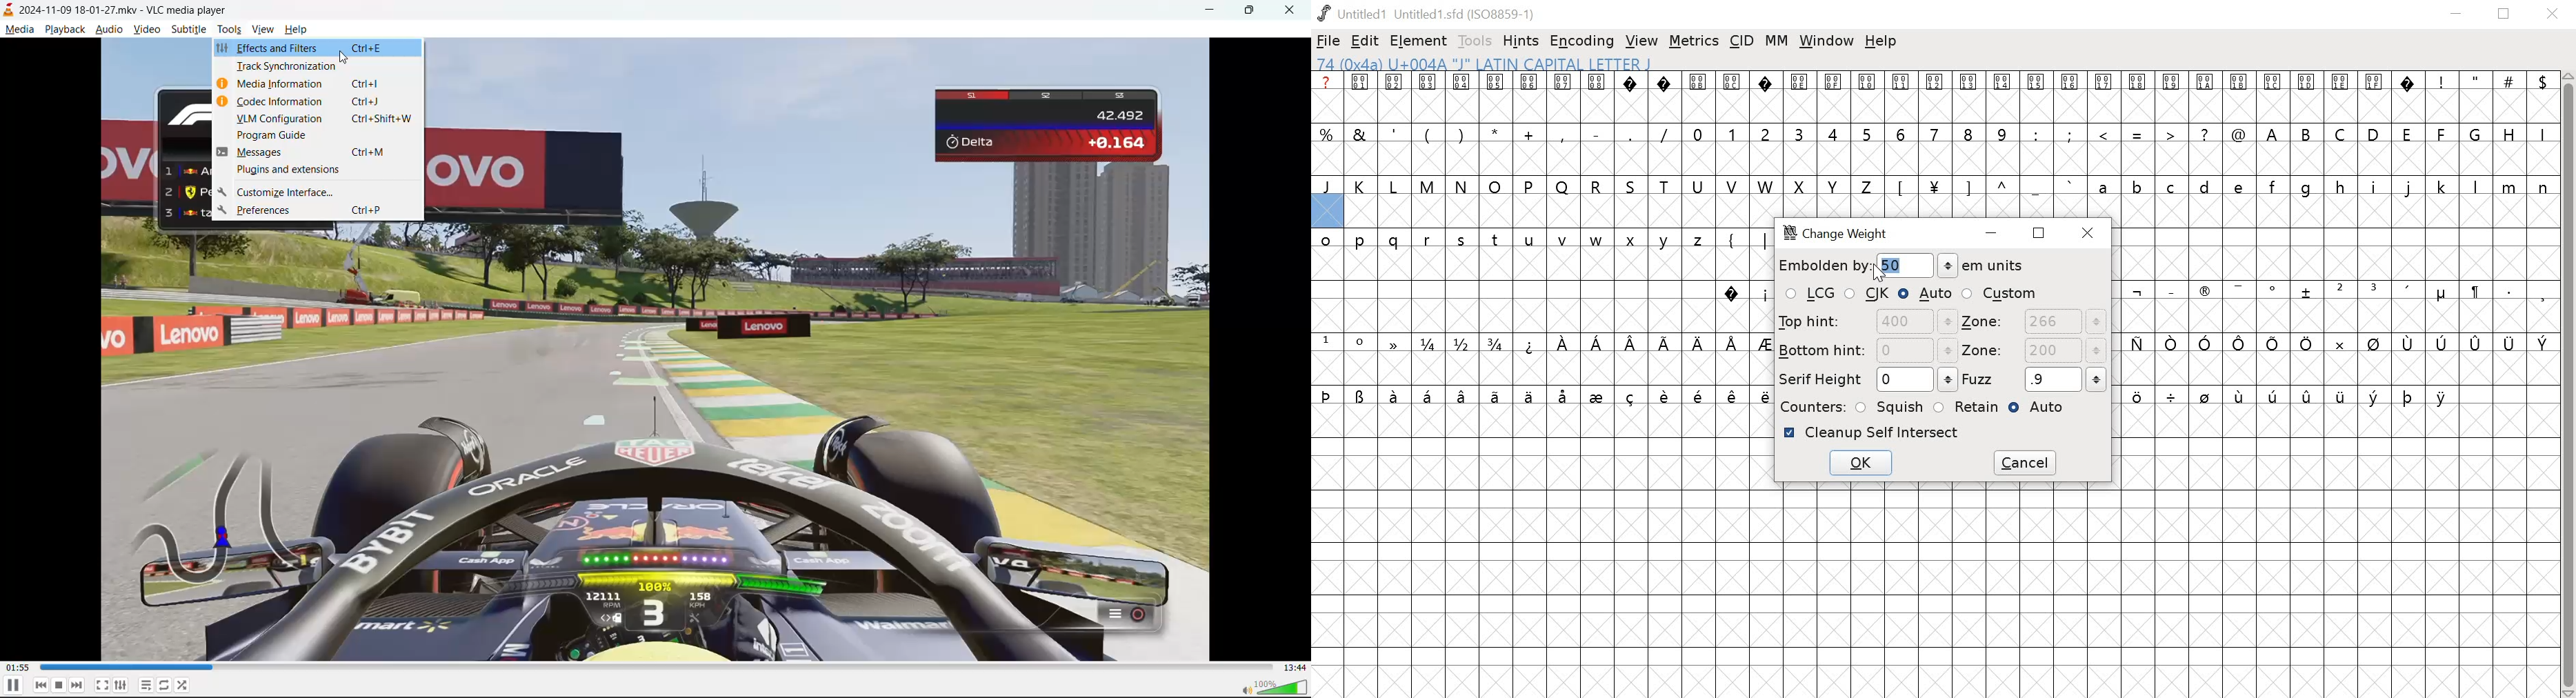  Describe the element at coordinates (2027, 463) in the screenshot. I see `CANCEL` at that location.